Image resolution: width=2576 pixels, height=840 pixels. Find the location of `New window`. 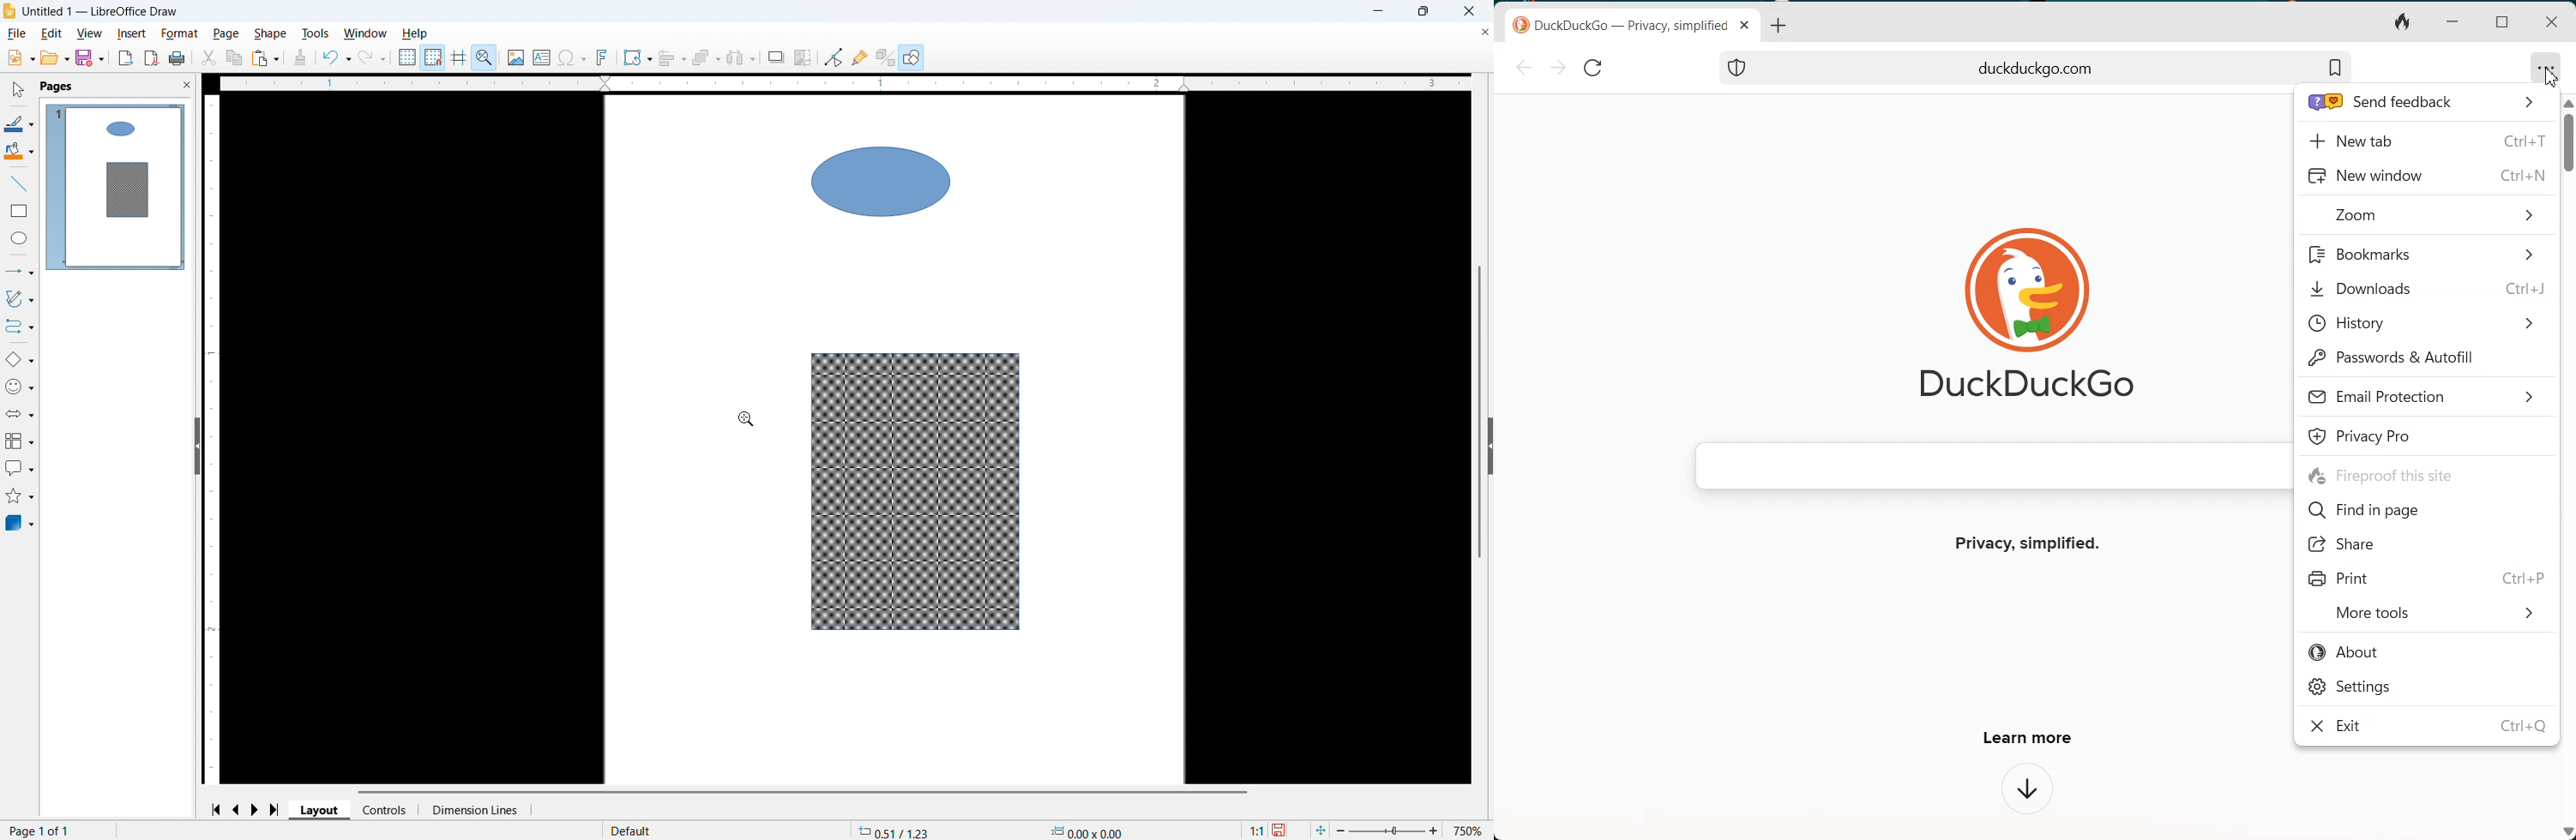

New window is located at coordinates (2426, 176).